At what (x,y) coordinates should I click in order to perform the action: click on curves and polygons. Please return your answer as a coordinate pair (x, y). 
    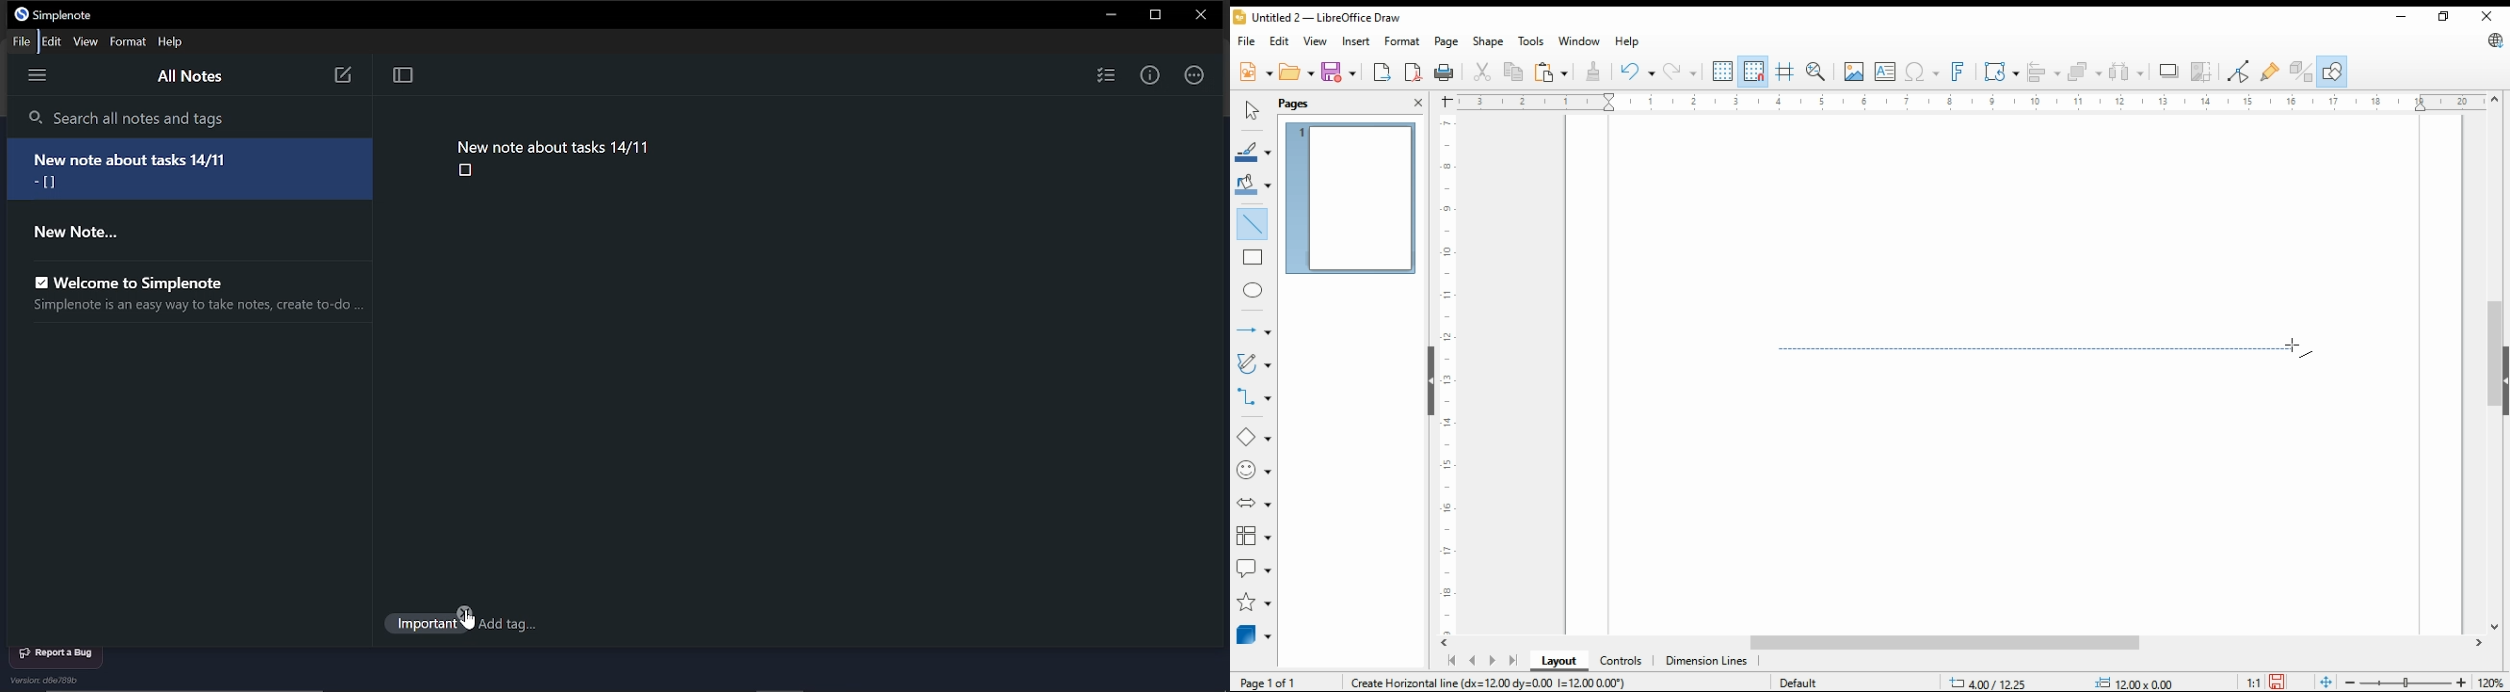
    Looking at the image, I should click on (1252, 365).